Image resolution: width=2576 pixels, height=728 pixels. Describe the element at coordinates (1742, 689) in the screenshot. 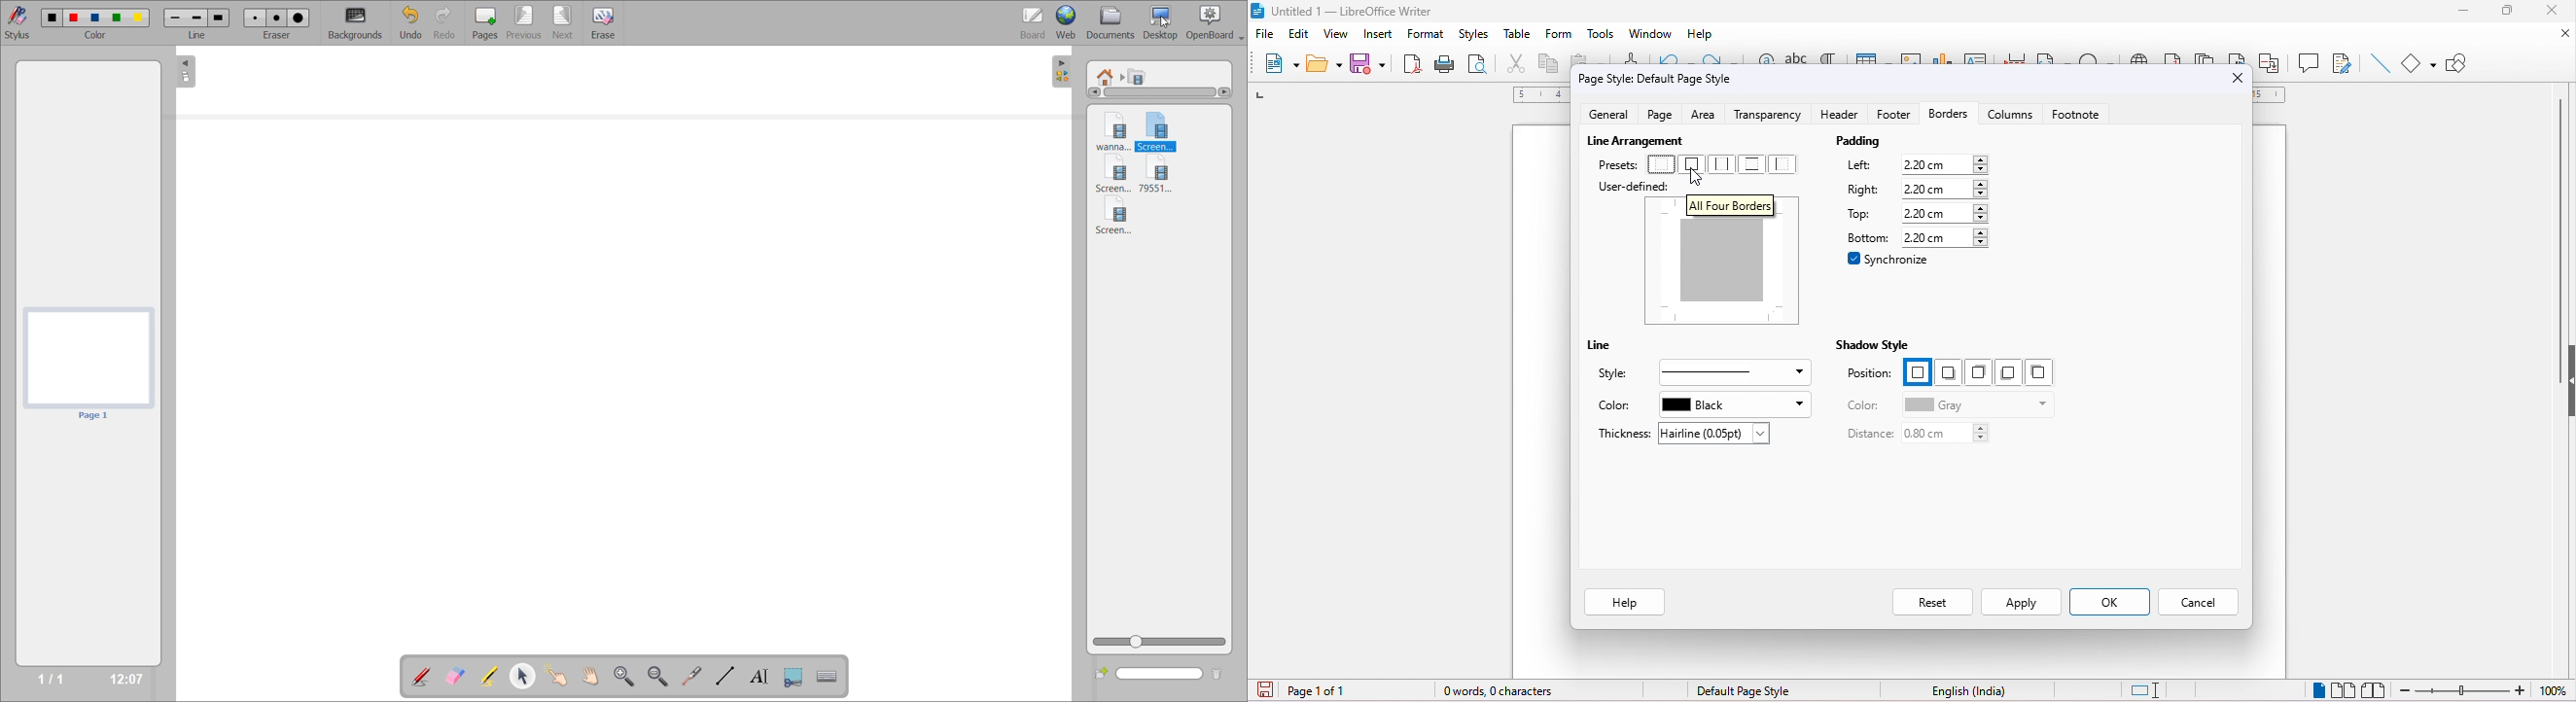

I see `page style ` at that location.